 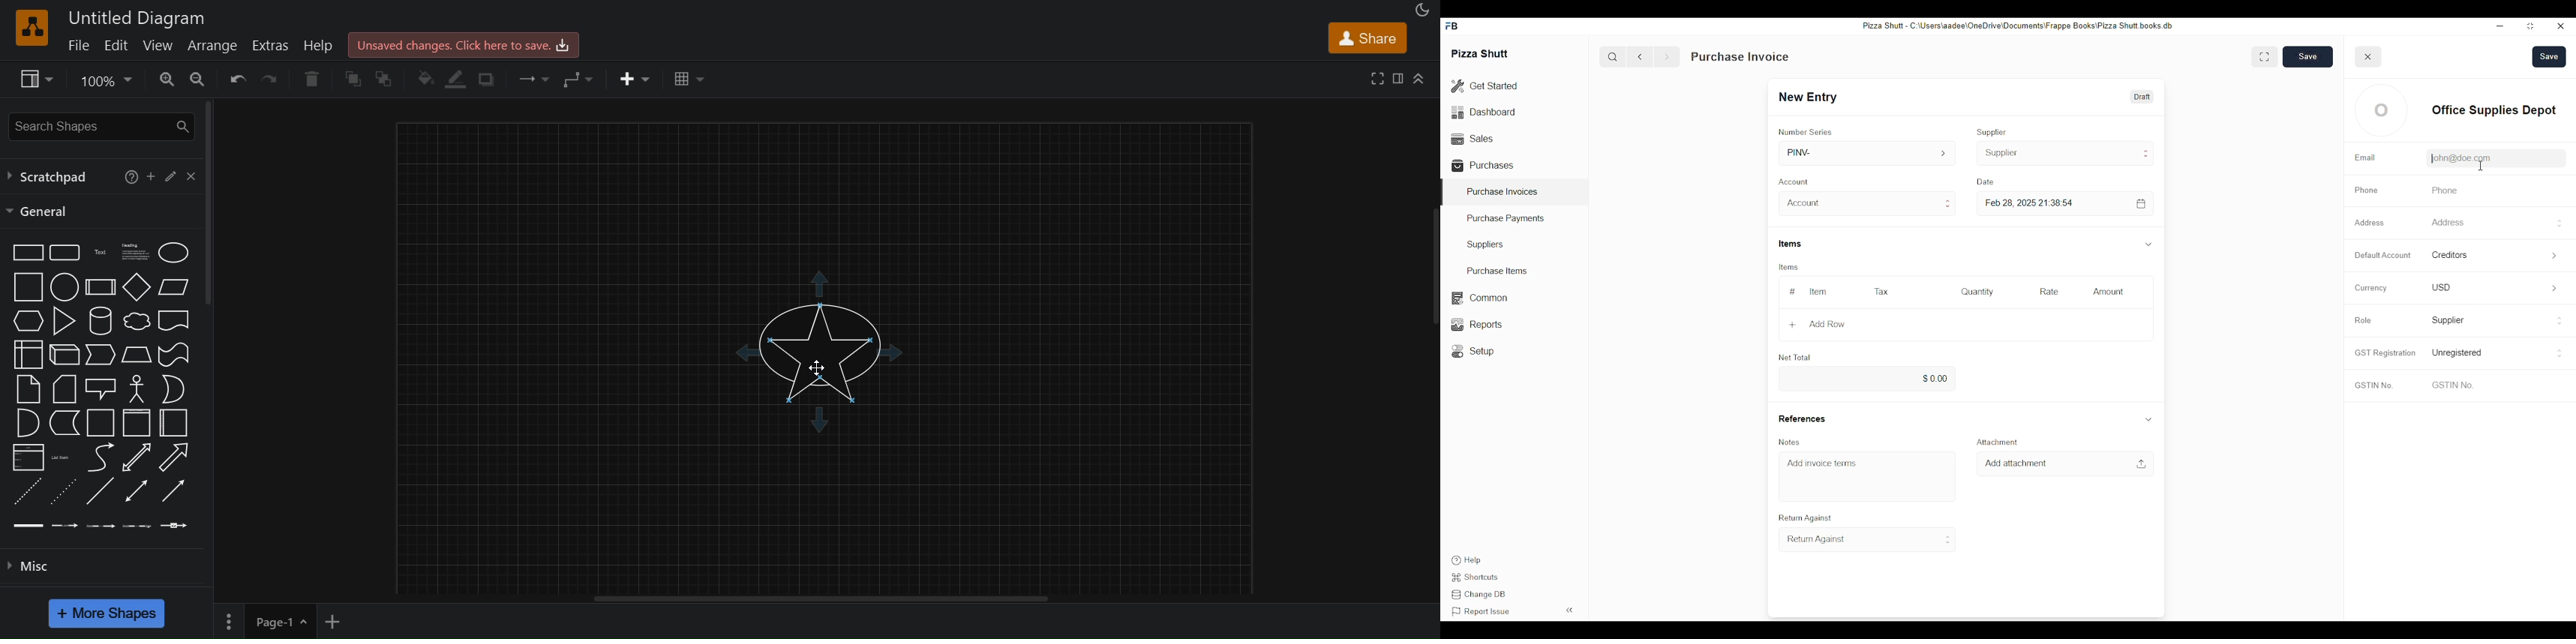 What do you see at coordinates (273, 79) in the screenshot?
I see `redo` at bounding box center [273, 79].